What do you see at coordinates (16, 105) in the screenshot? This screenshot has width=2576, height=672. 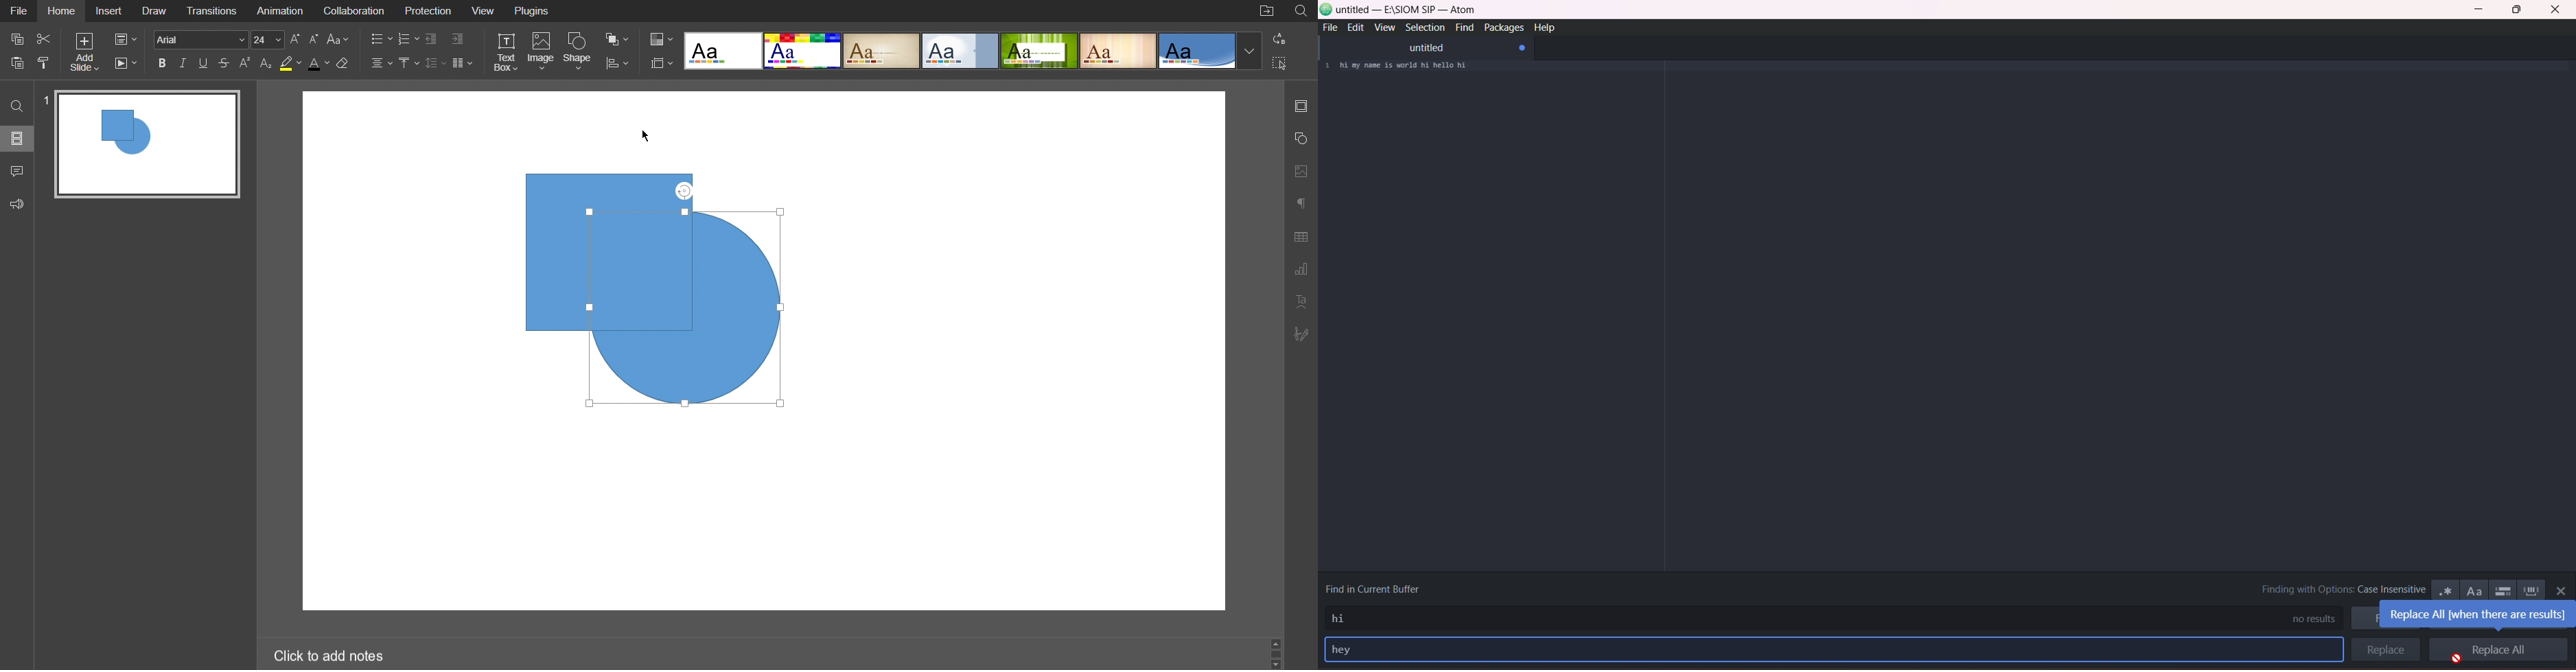 I see `Search` at bounding box center [16, 105].